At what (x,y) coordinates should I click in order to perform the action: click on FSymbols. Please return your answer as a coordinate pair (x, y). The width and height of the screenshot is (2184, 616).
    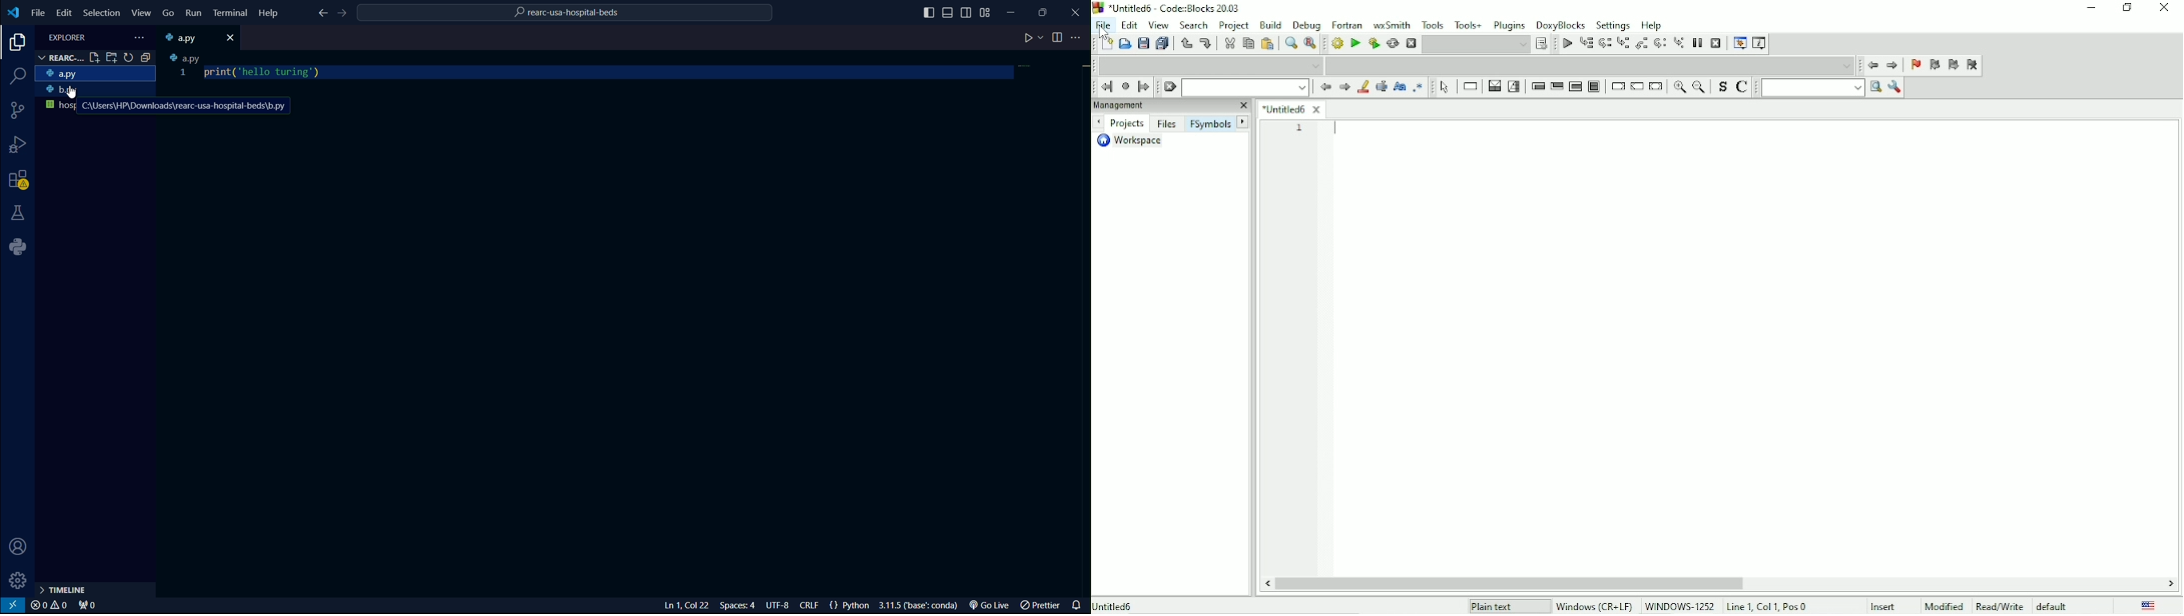
    Looking at the image, I should click on (1210, 125).